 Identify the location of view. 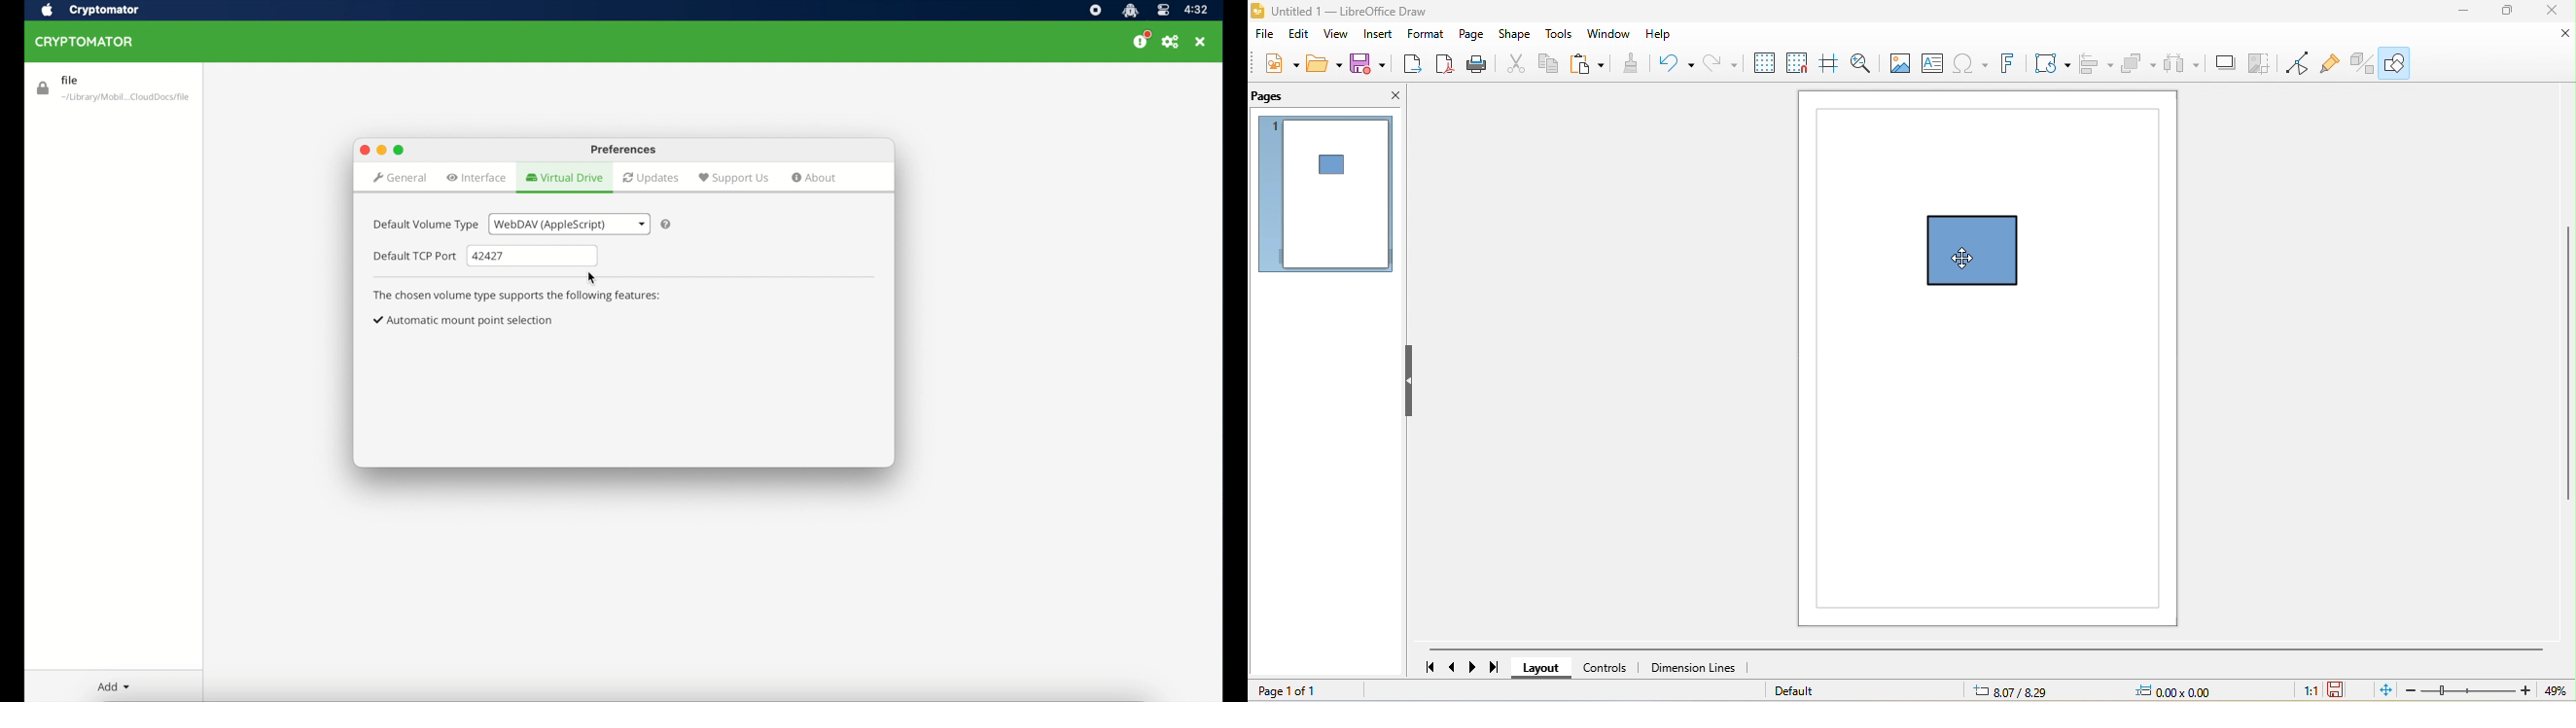
(1334, 36).